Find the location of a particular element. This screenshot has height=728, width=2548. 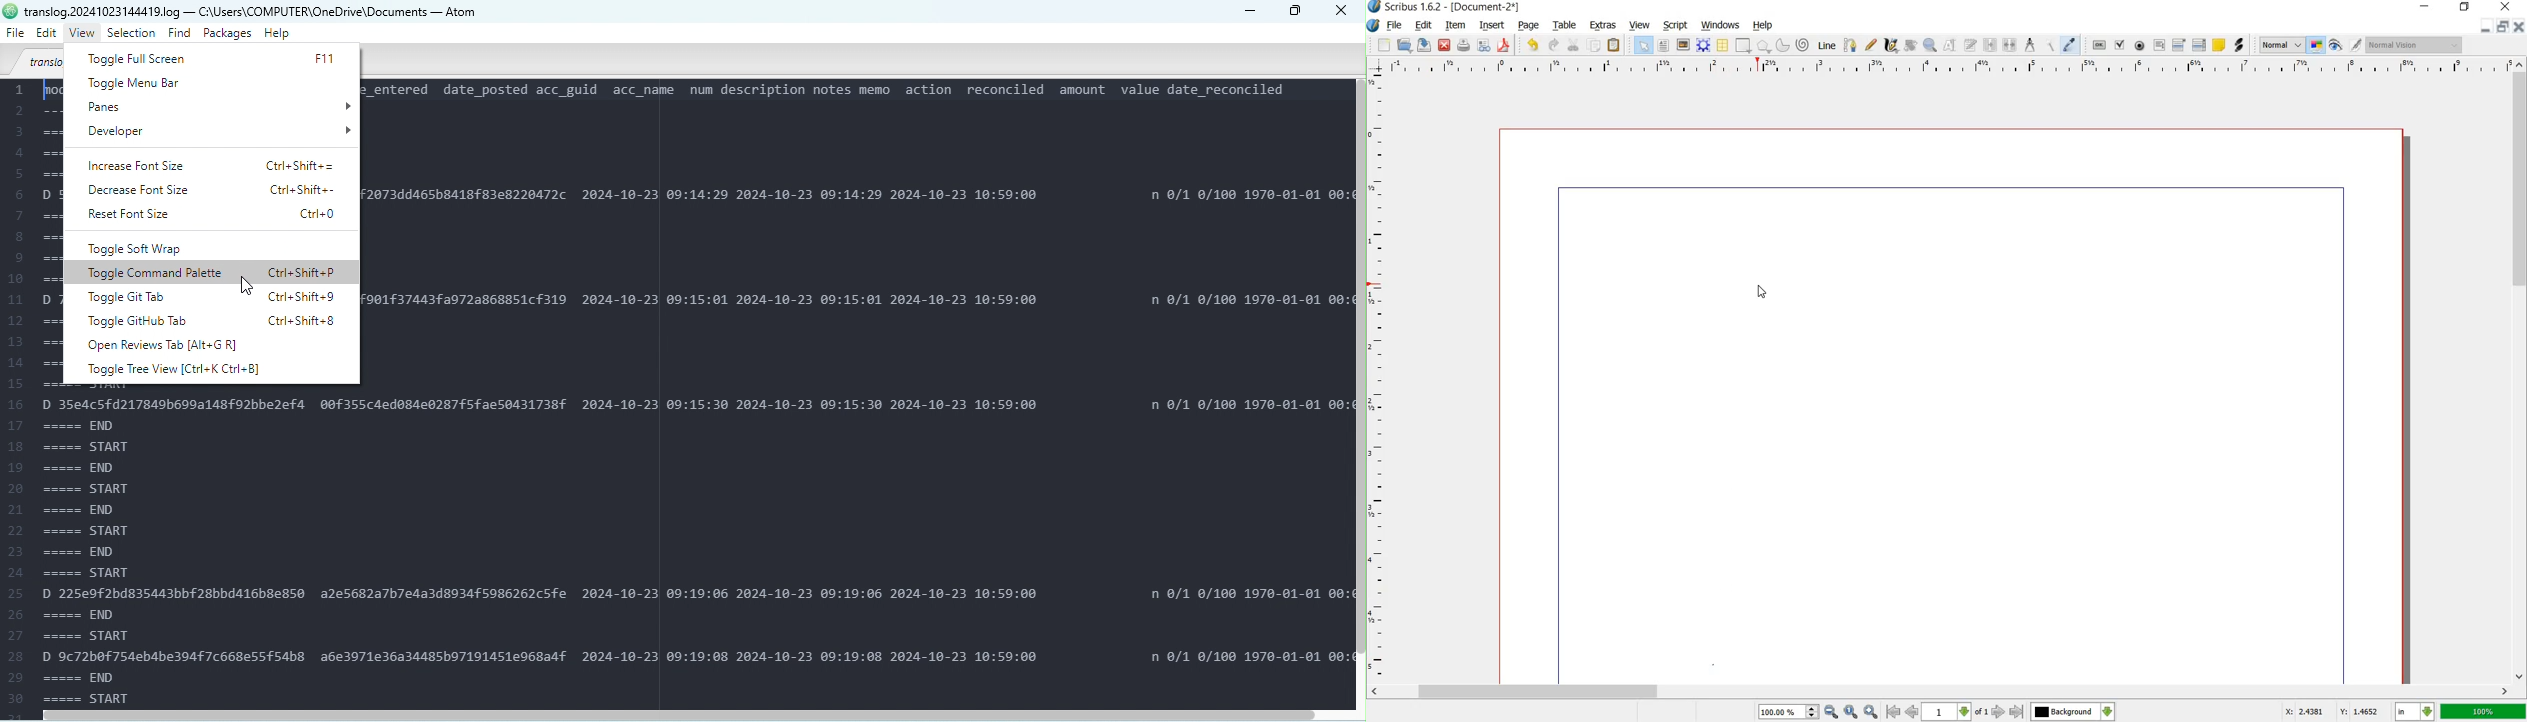

100% is located at coordinates (2484, 712).